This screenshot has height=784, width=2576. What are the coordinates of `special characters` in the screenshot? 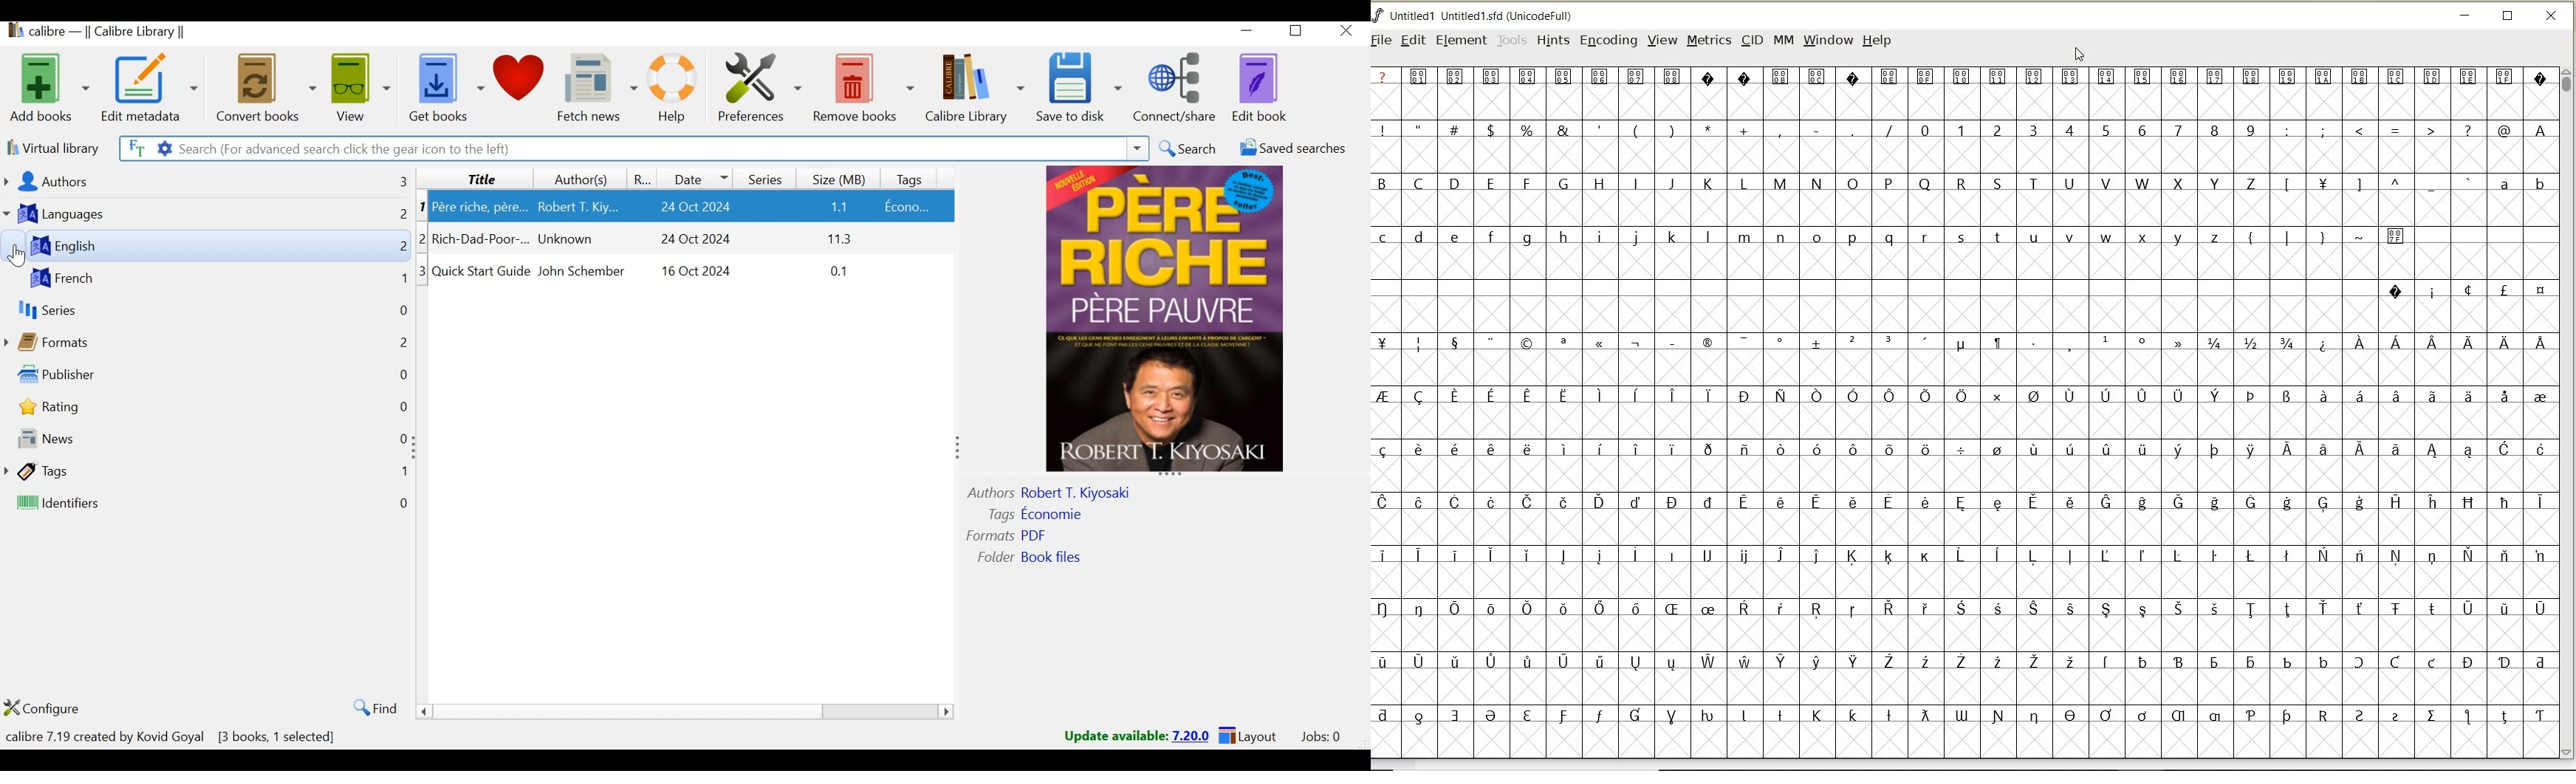 It's located at (1962, 528).